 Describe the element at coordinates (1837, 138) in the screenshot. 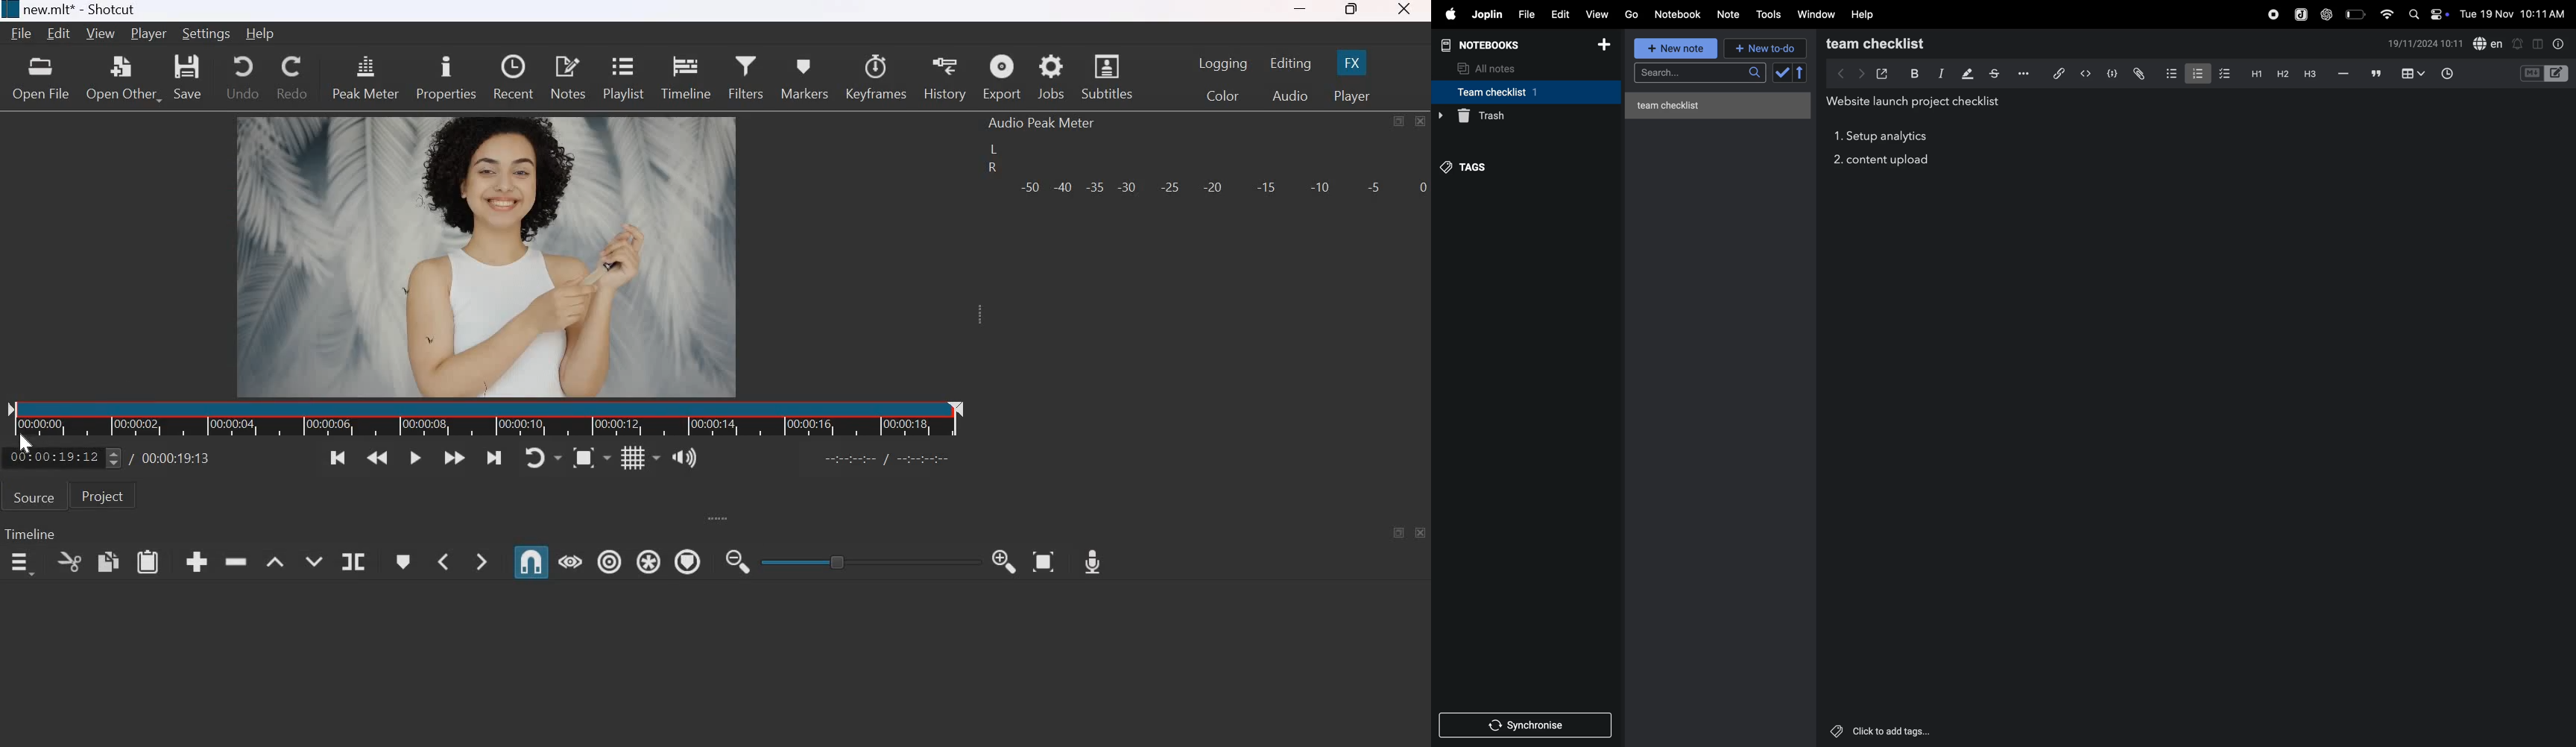

I see `task 1` at that location.